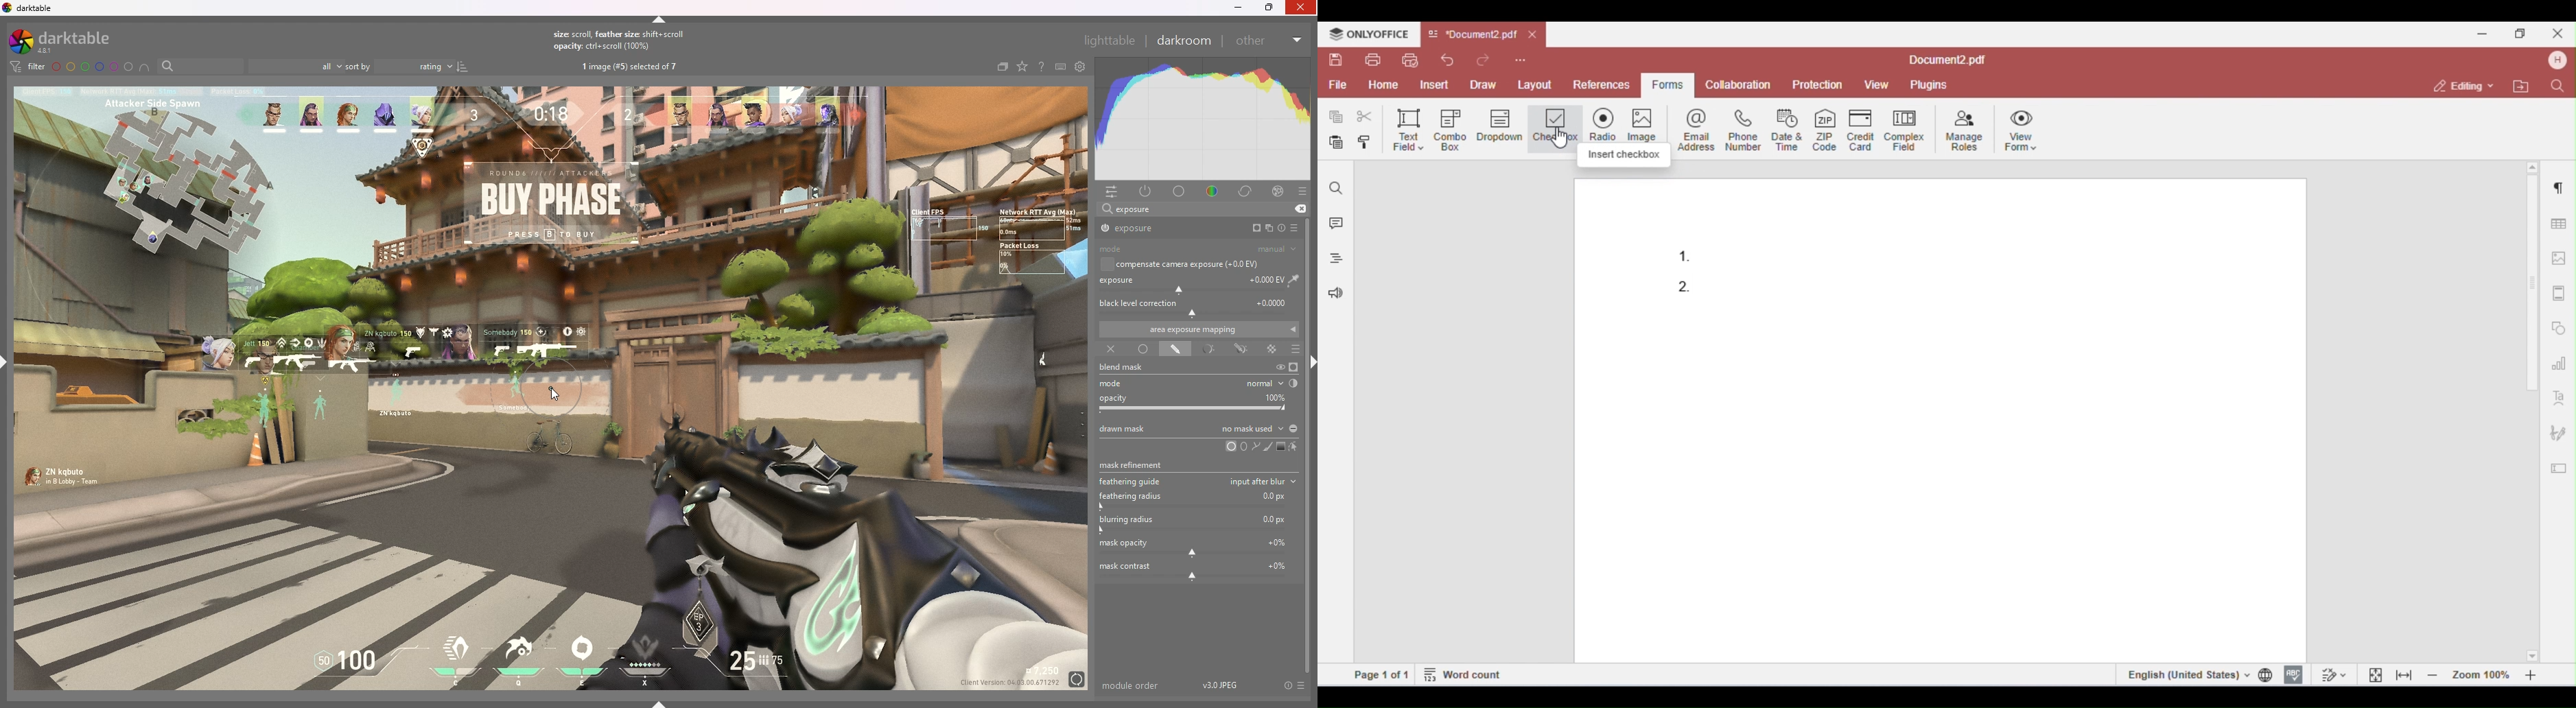  What do you see at coordinates (1281, 228) in the screenshot?
I see `reset` at bounding box center [1281, 228].